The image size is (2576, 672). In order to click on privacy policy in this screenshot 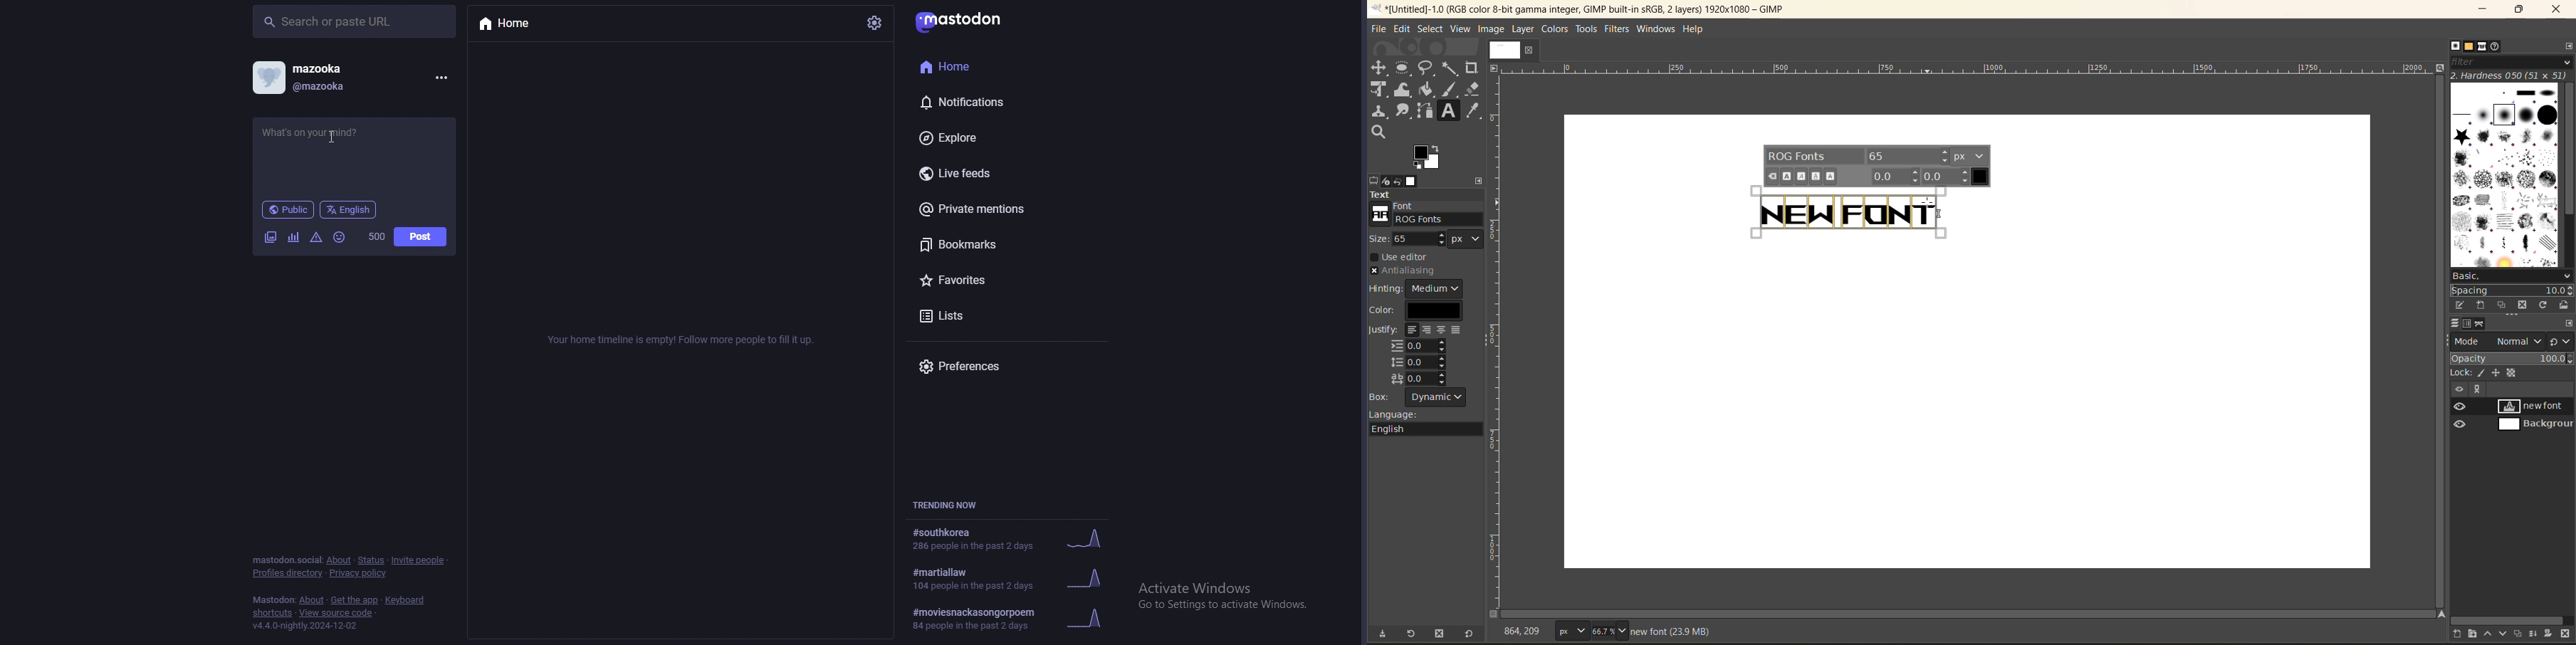, I will do `click(357, 573)`.